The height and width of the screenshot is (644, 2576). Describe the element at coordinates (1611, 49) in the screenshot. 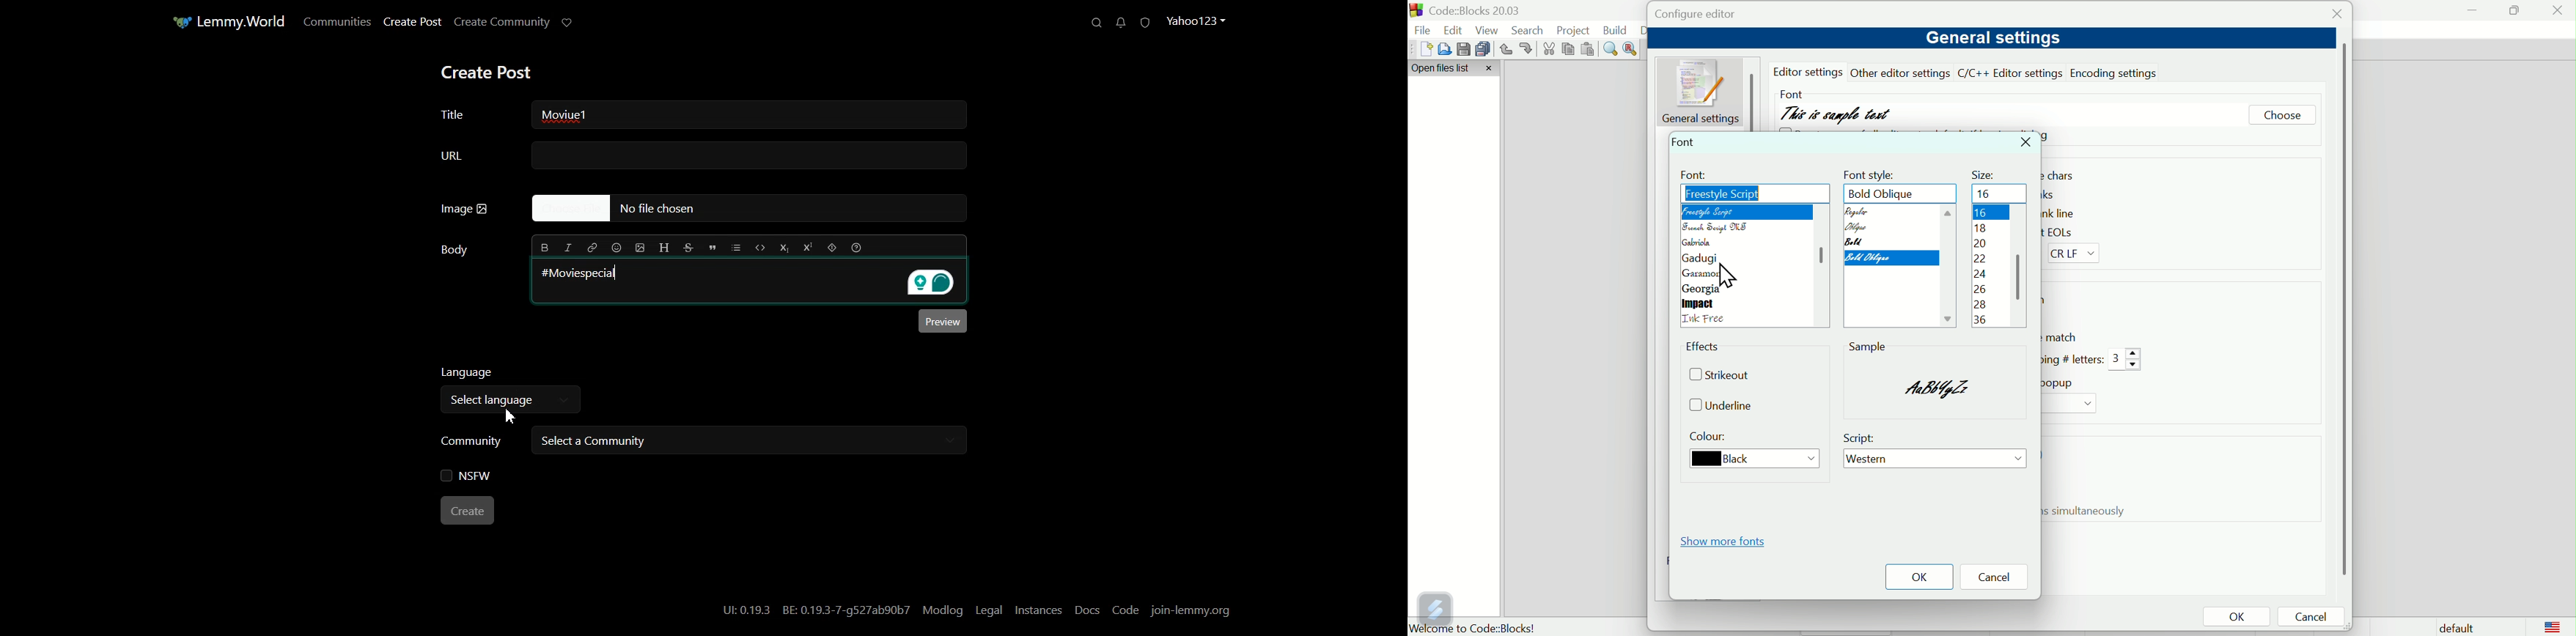

I see `Find` at that location.